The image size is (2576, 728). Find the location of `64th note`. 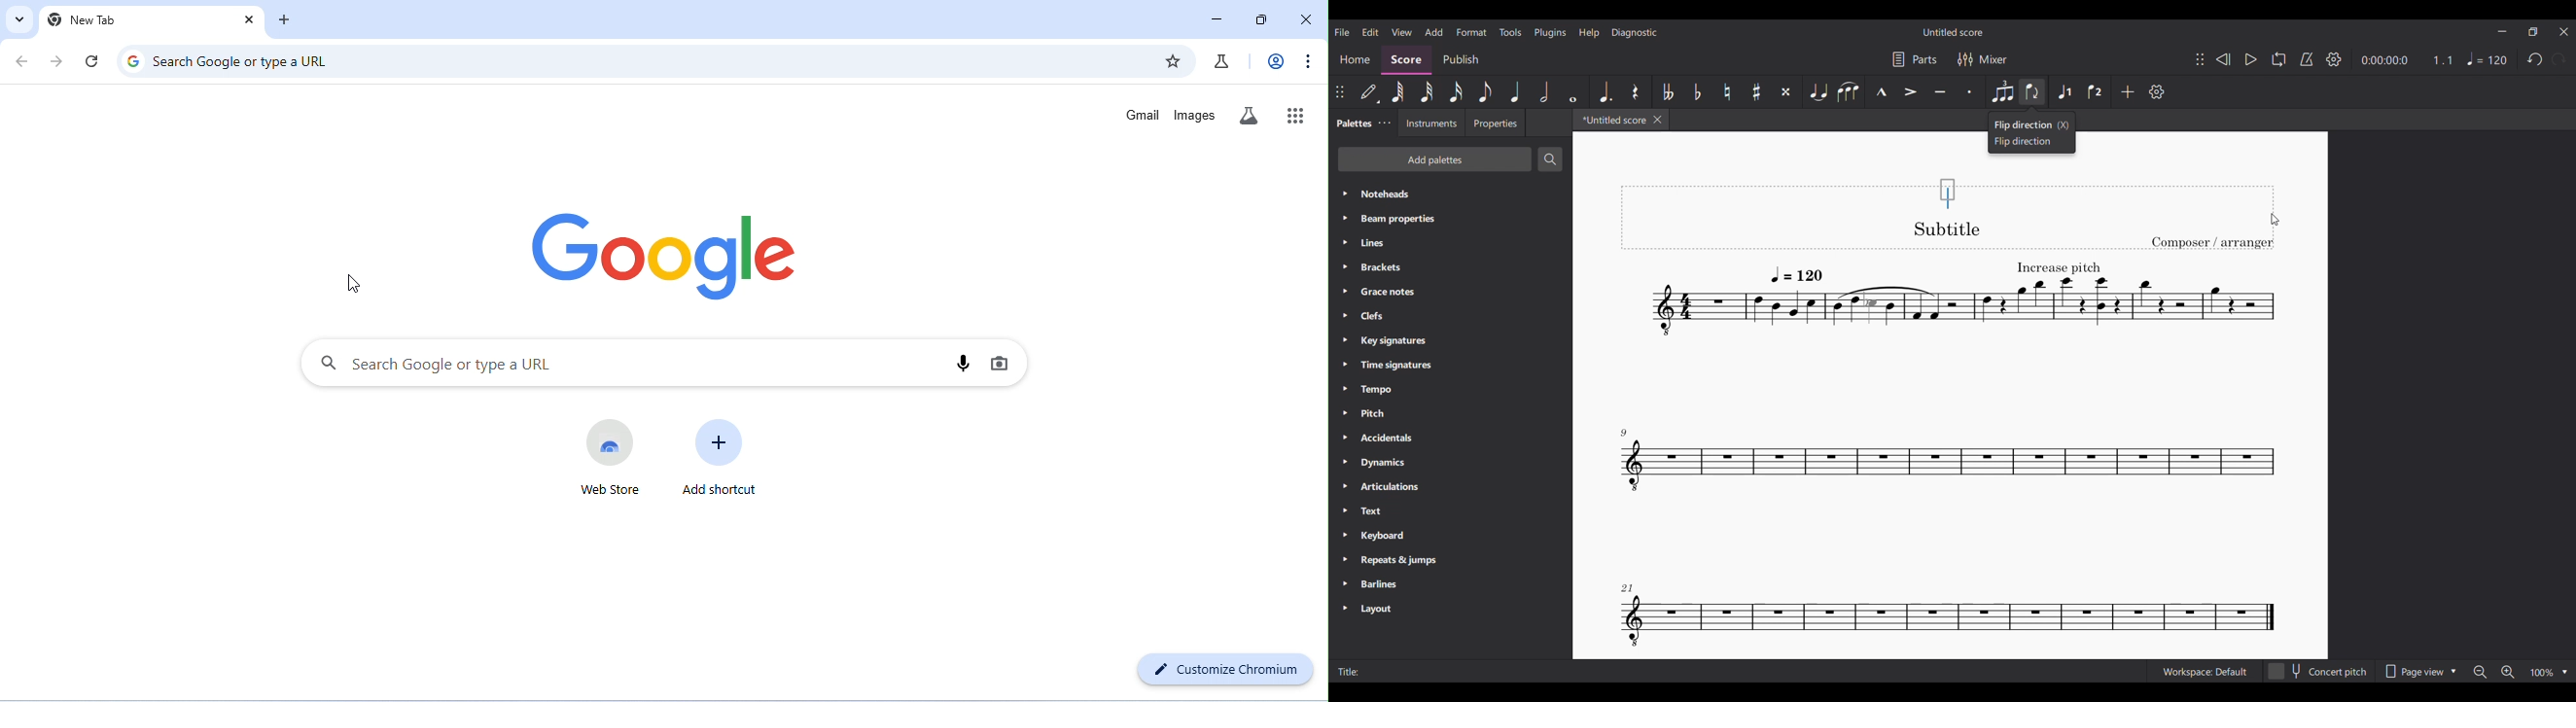

64th note is located at coordinates (1398, 92).